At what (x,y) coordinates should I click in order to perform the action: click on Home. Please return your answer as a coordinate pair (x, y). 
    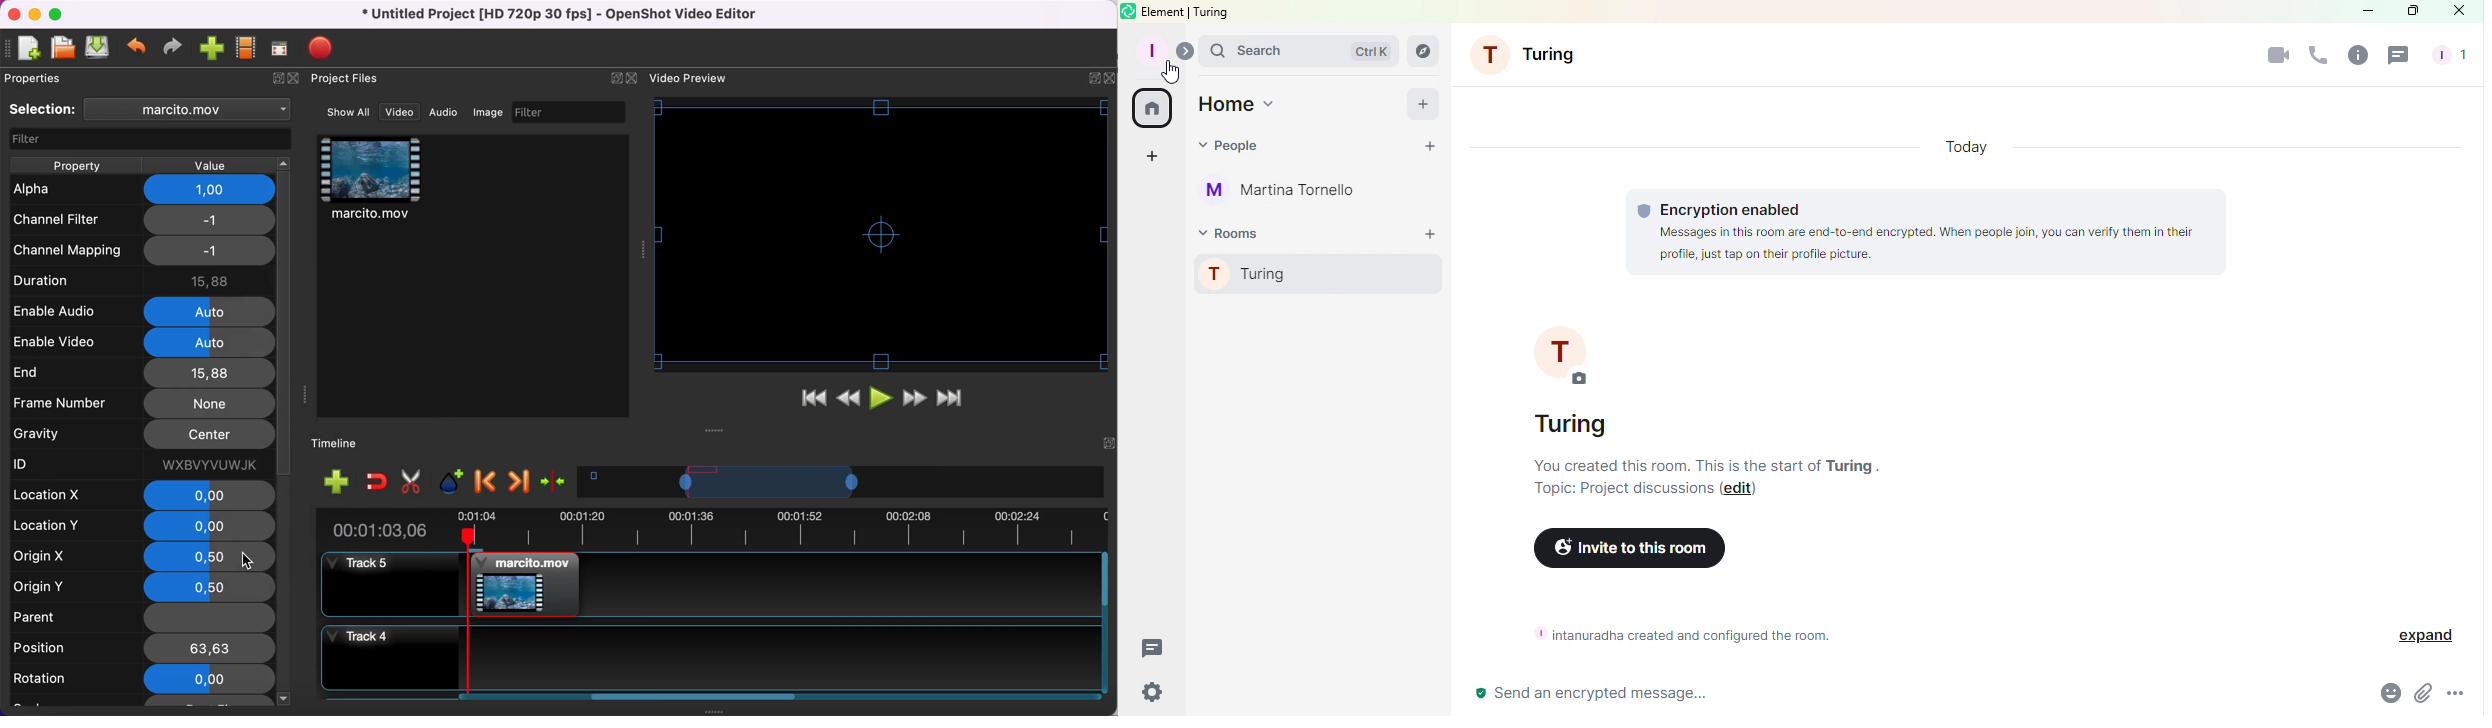
    Looking at the image, I should click on (1240, 107).